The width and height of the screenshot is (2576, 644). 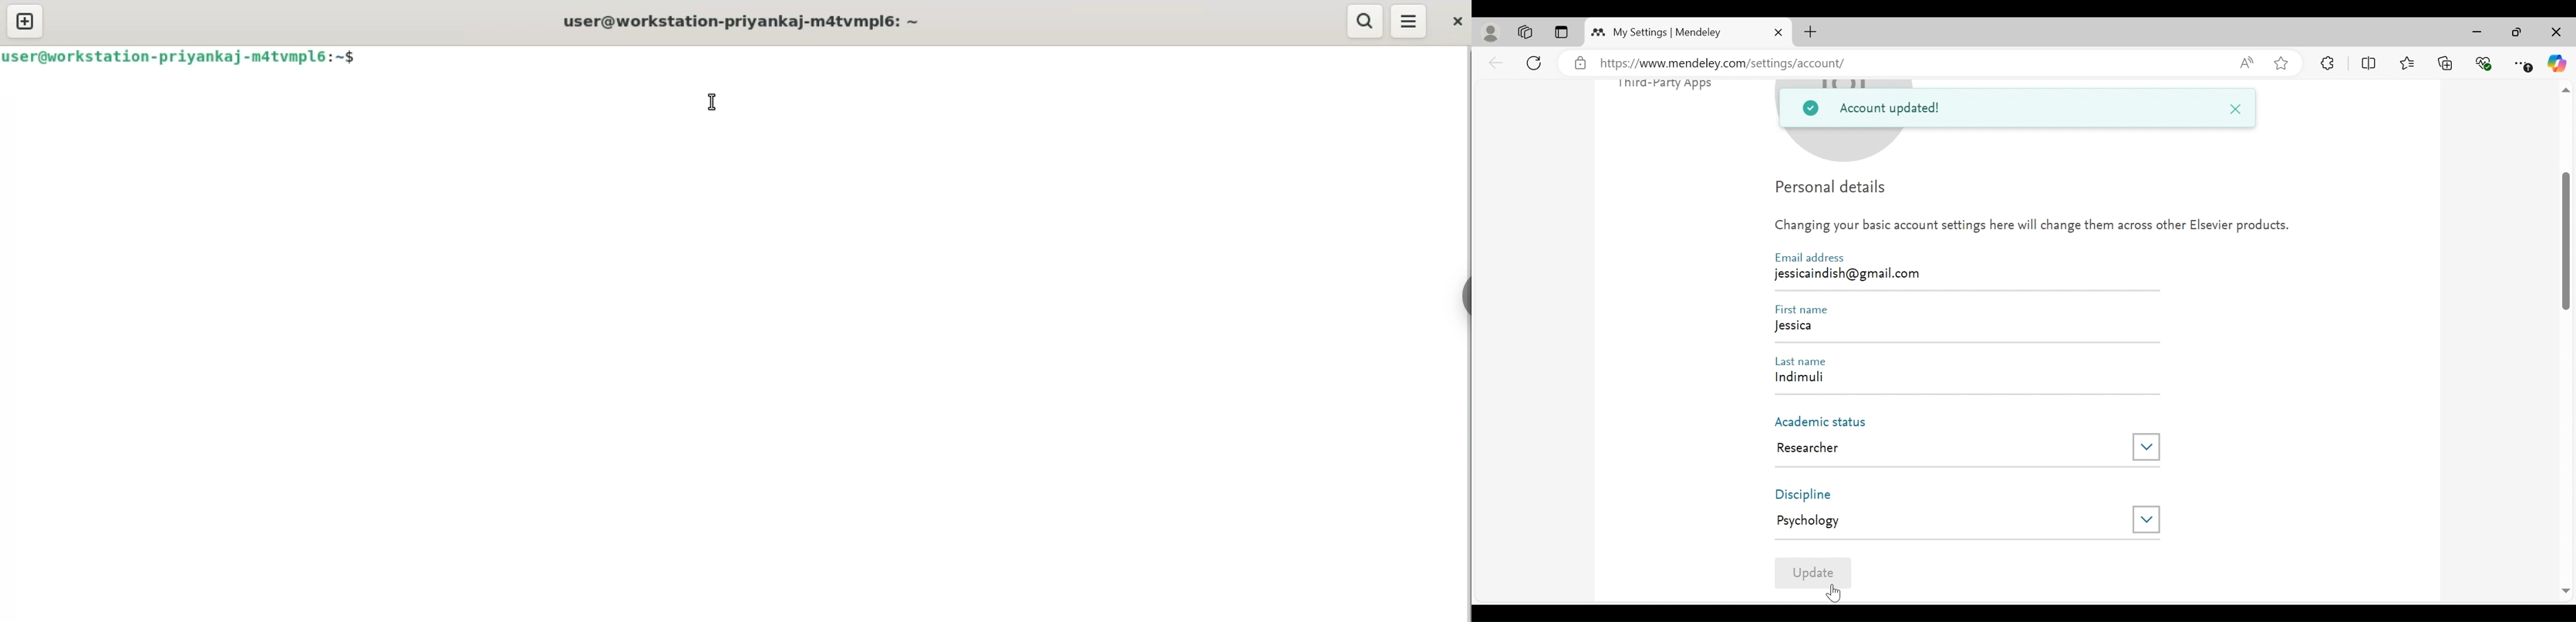 I want to click on Split Screen, so click(x=2371, y=63).